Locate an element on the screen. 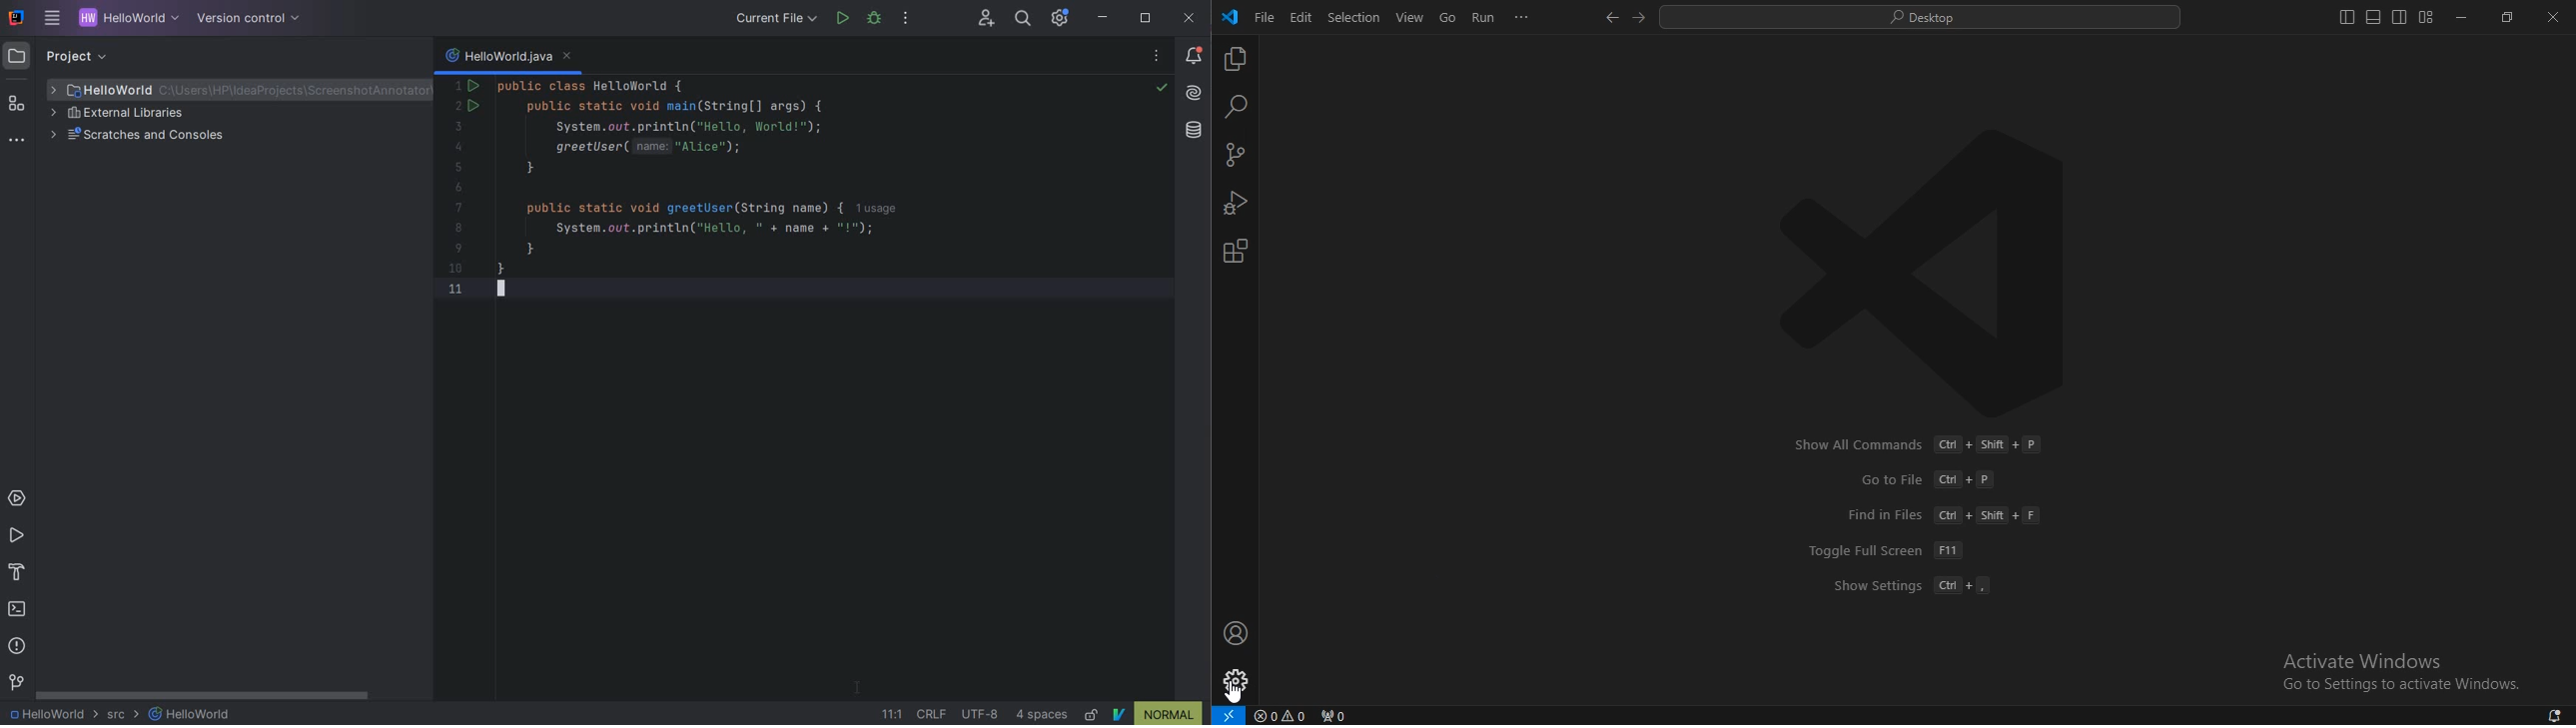  MAKE FILE READY ONLY is located at coordinates (1093, 715).